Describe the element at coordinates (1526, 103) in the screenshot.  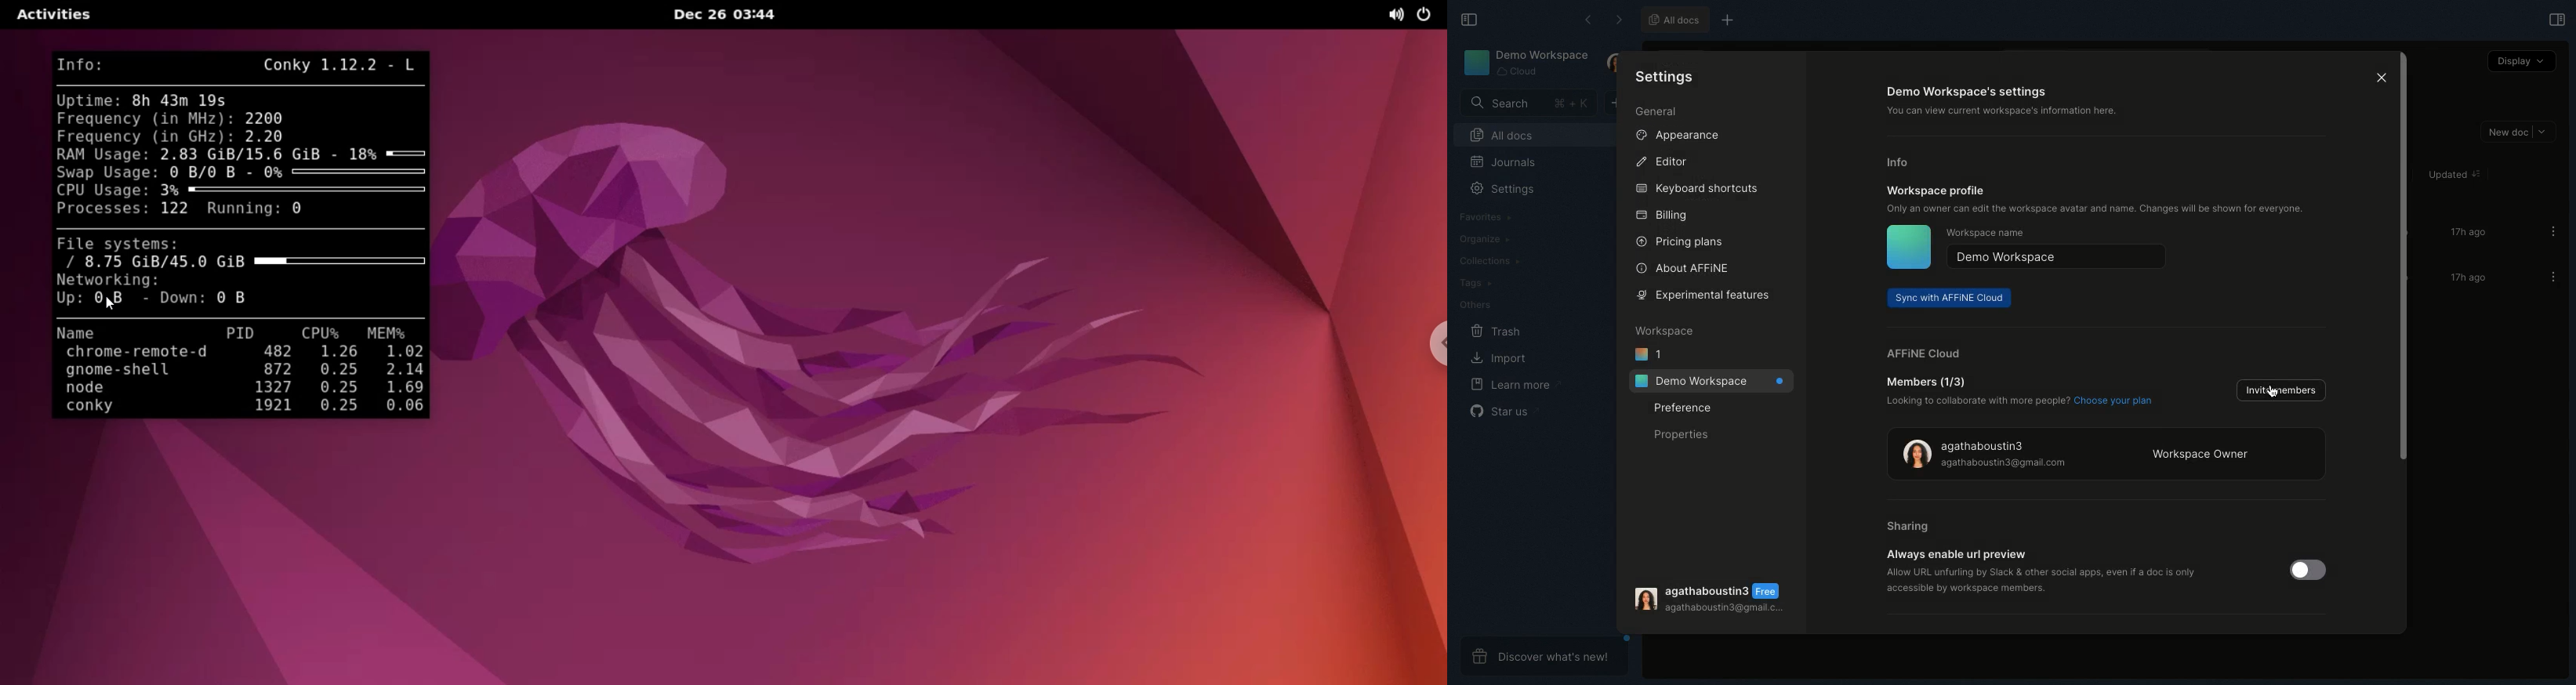
I see `Search` at that location.